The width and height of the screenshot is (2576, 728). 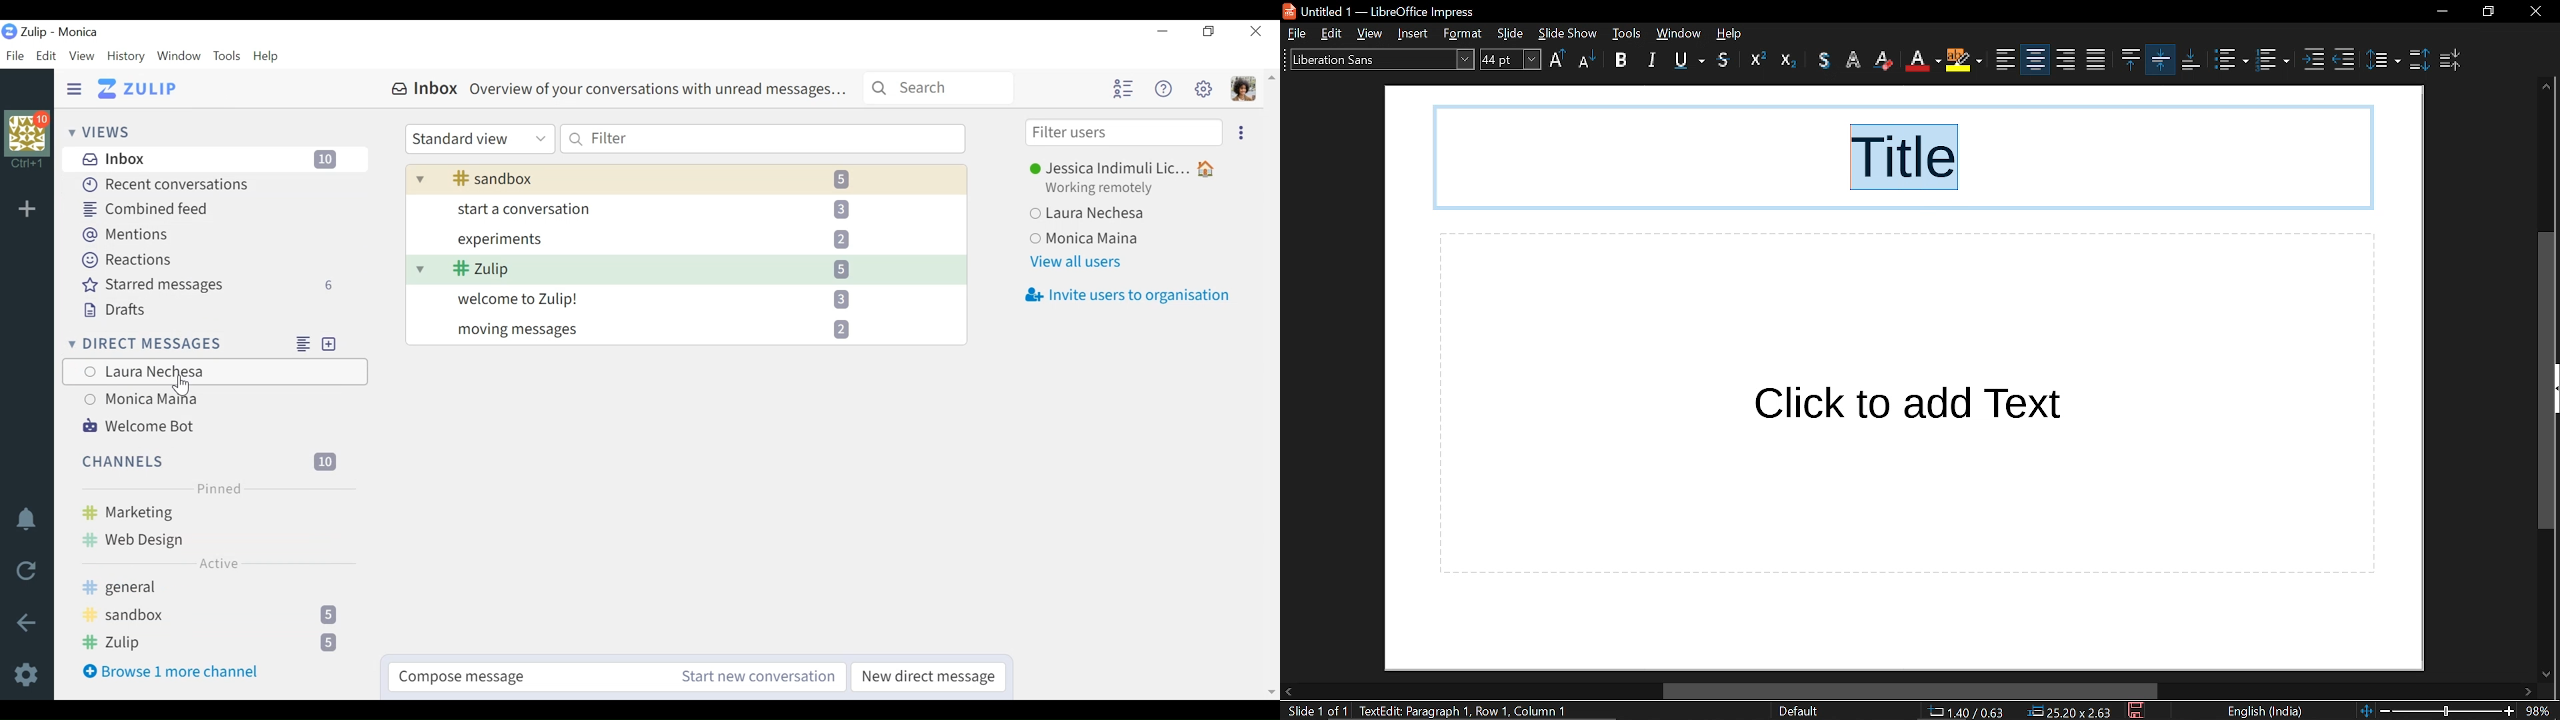 What do you see at coordinates (2129, 59) in the screenshot?
I see `center vertically` at bounding box center [2129, 59].